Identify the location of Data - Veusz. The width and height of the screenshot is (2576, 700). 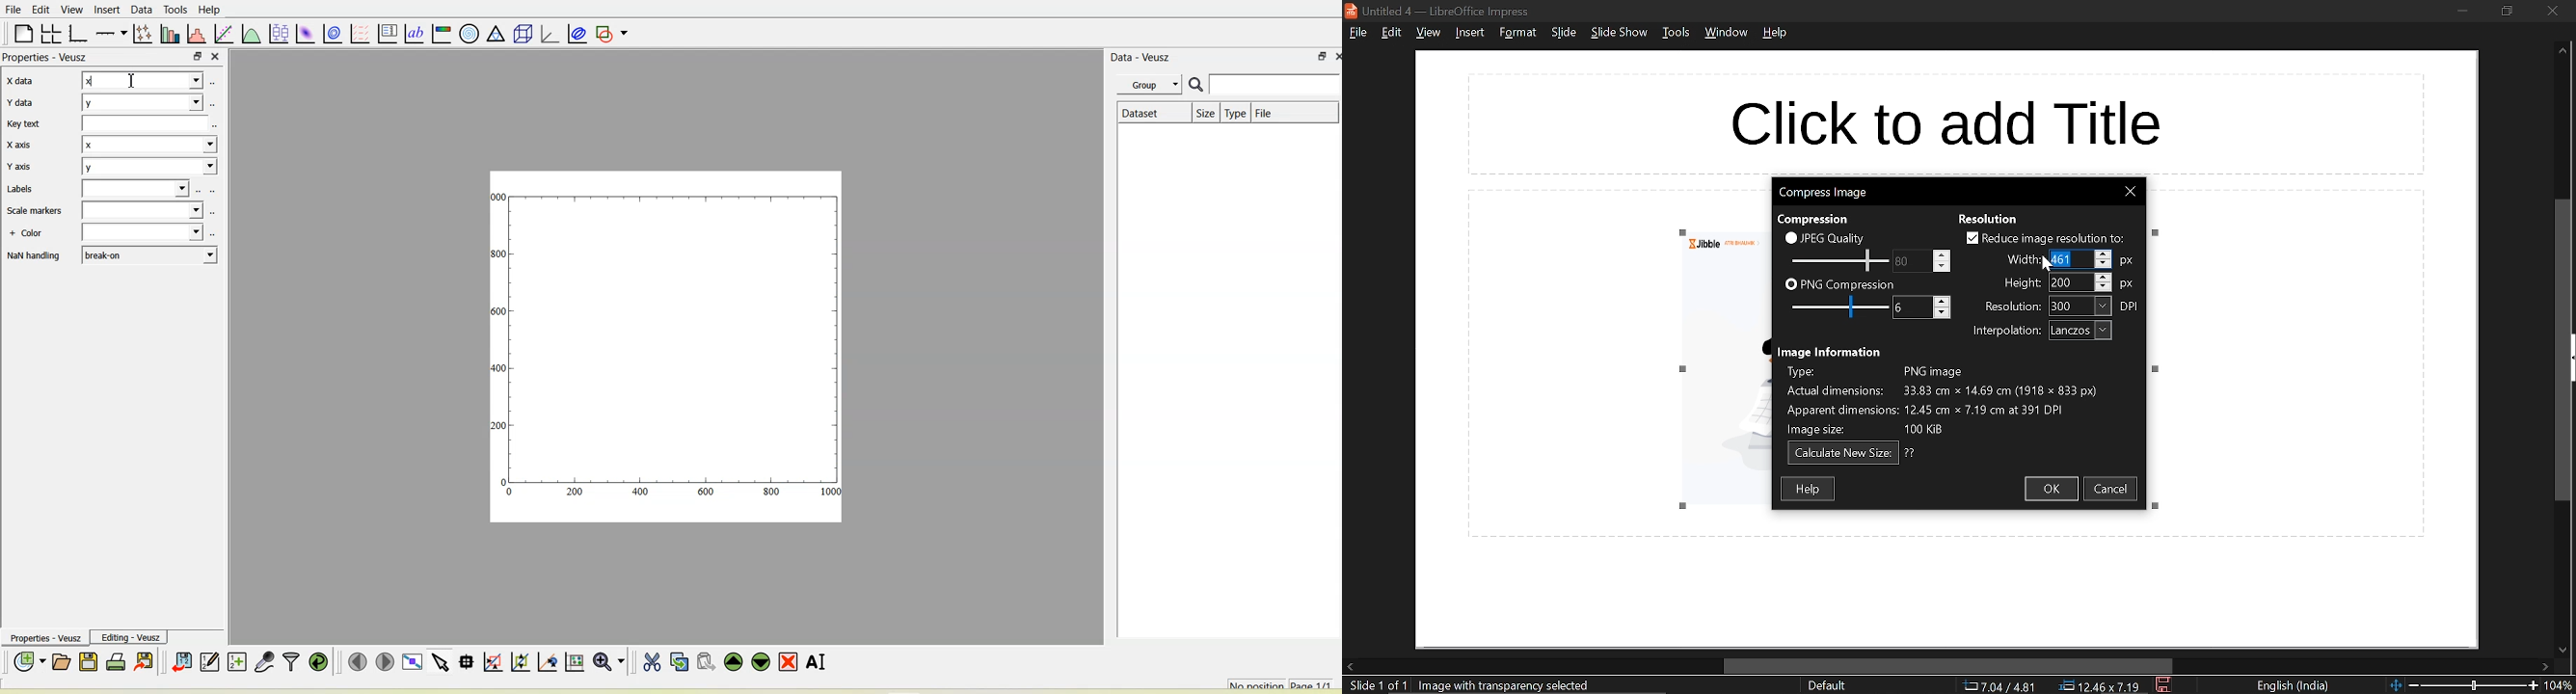
(1141, 56).